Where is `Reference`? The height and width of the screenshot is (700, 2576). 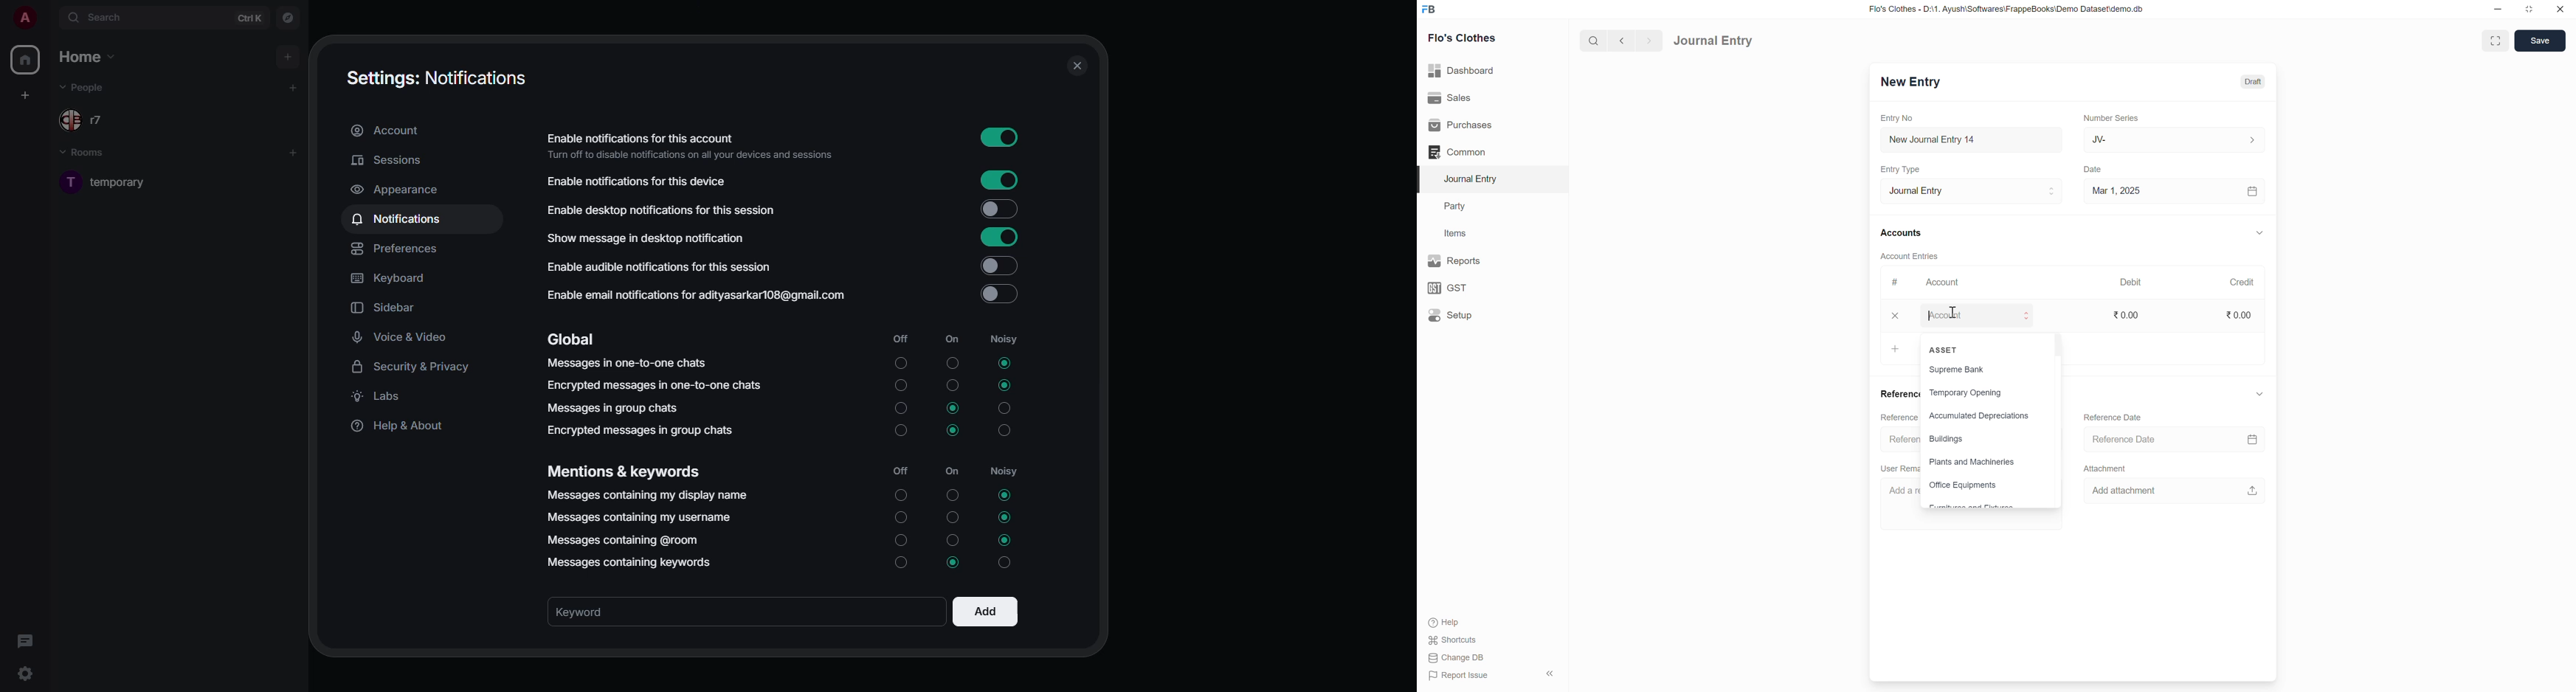 Reference is located at coordinates (1900, 394).